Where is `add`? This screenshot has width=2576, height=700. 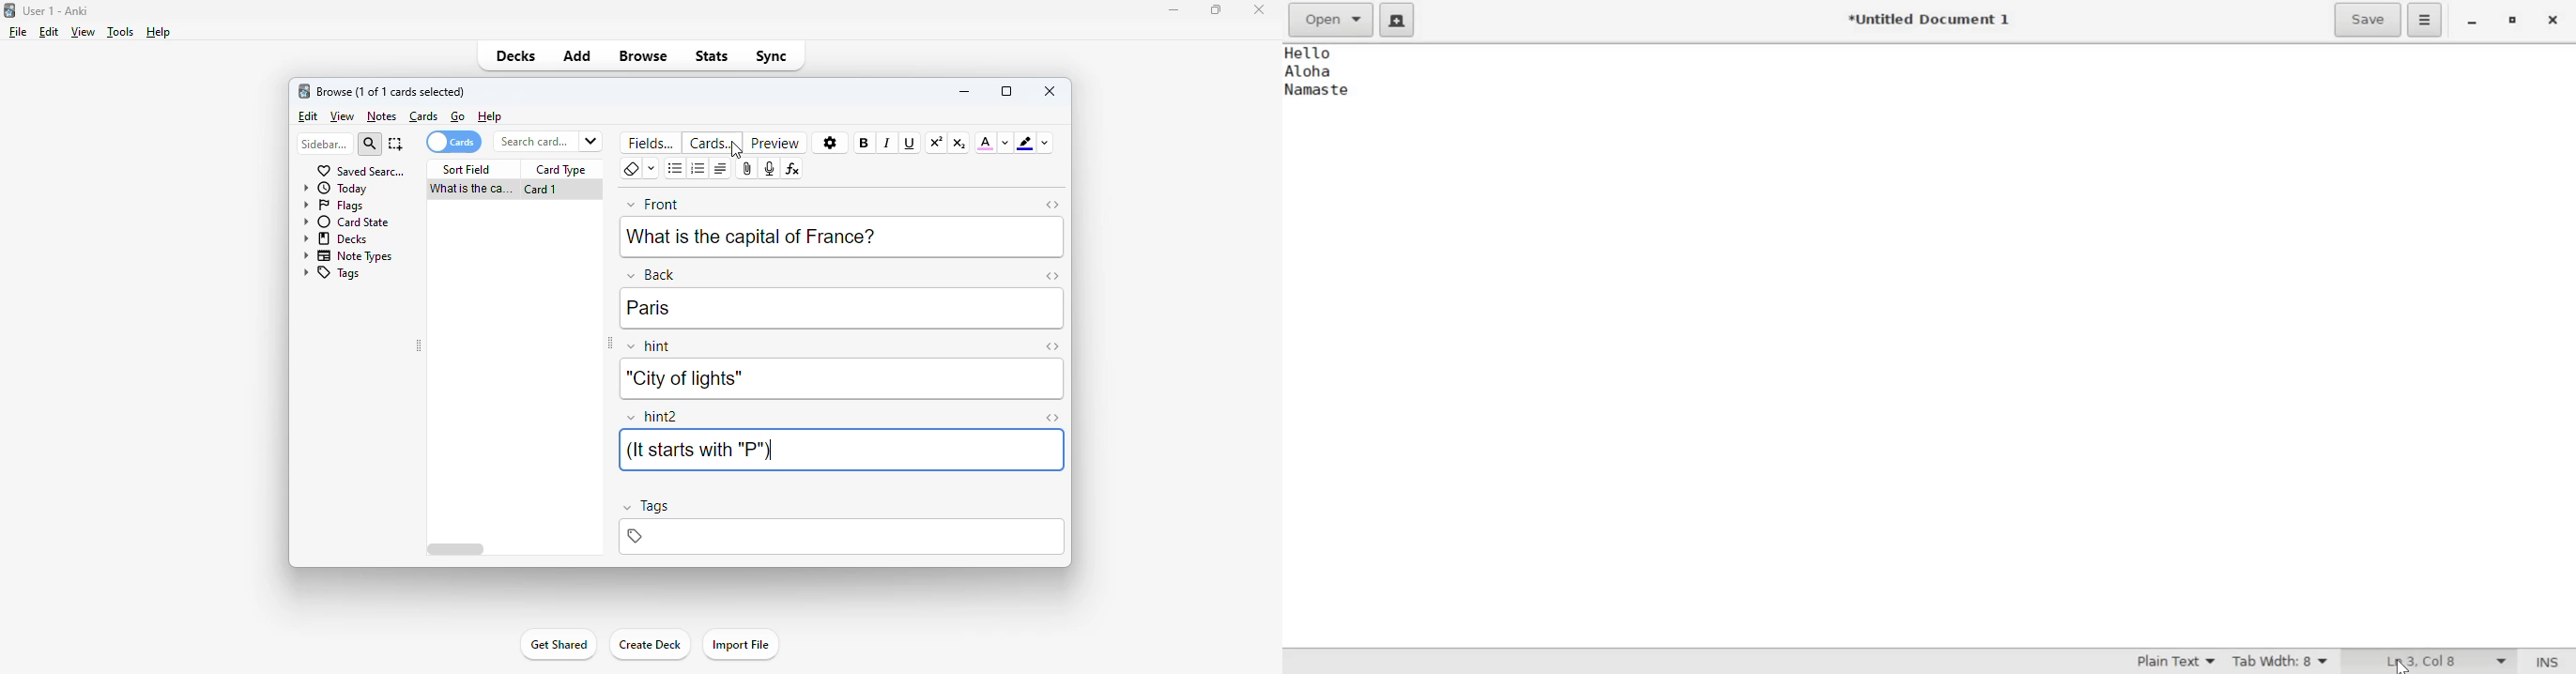
add is located at coordinates (577, 54).